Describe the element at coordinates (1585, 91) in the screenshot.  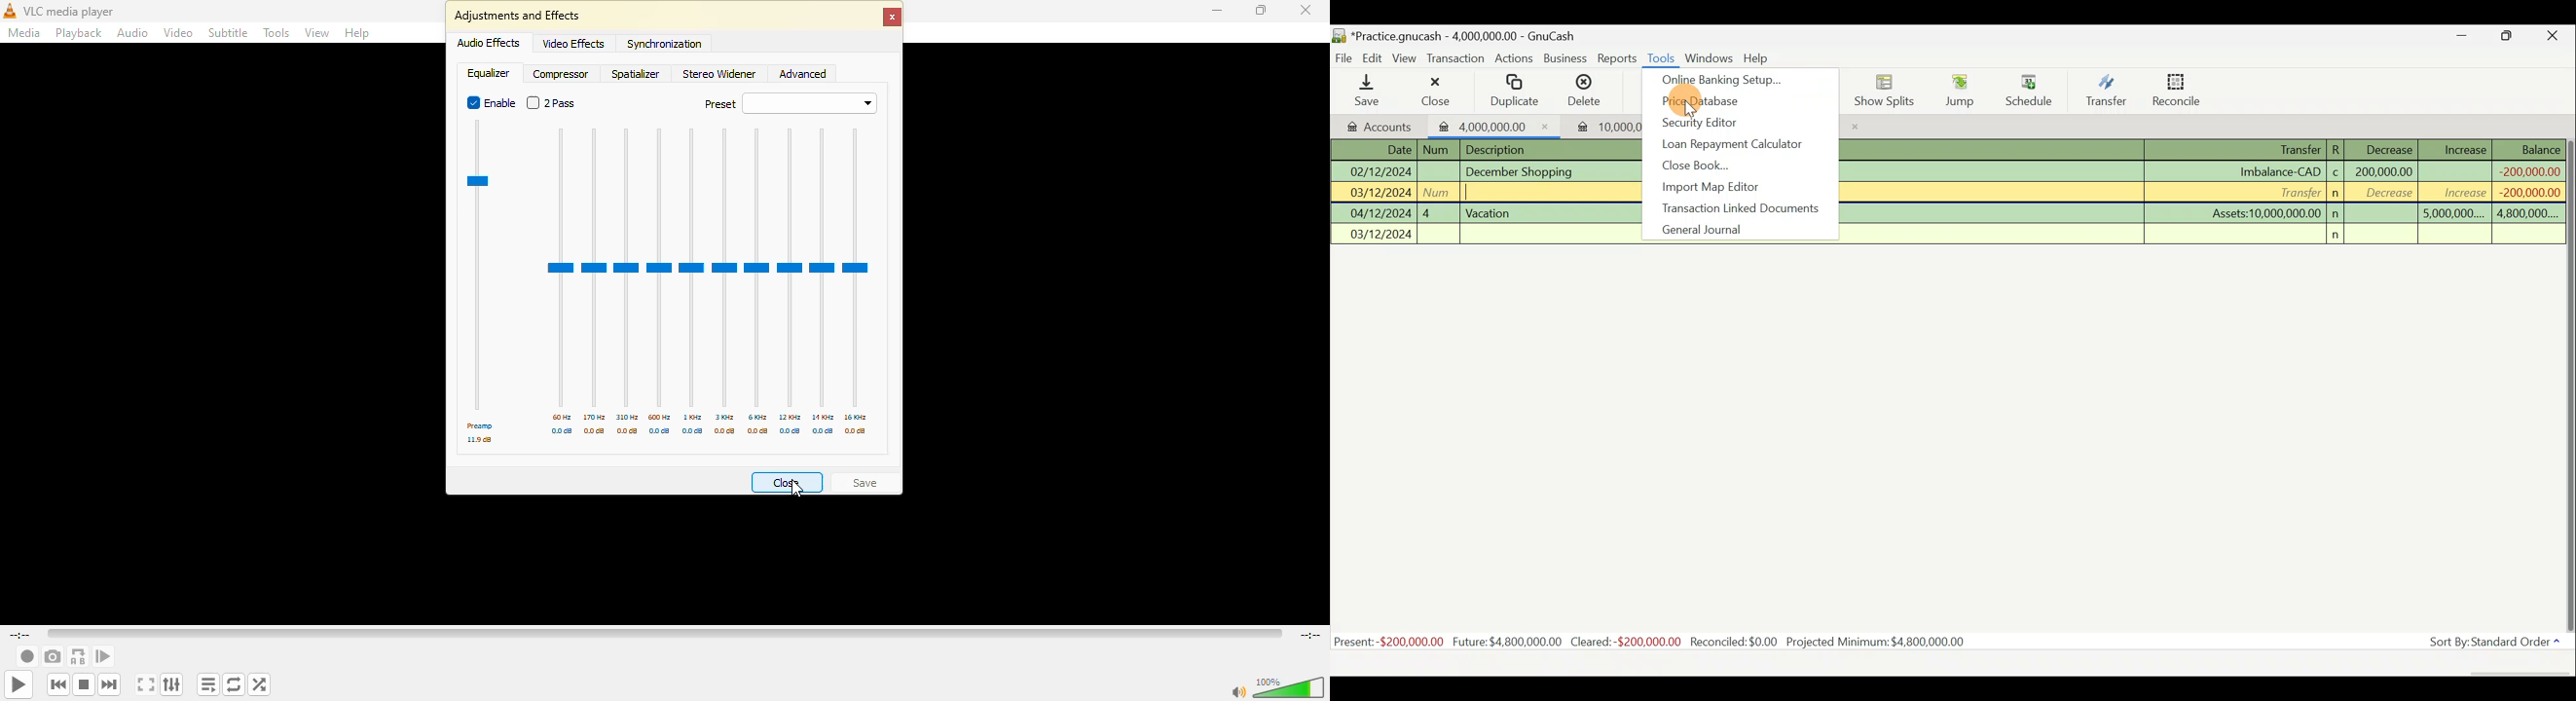
I see `Delete` at that location.